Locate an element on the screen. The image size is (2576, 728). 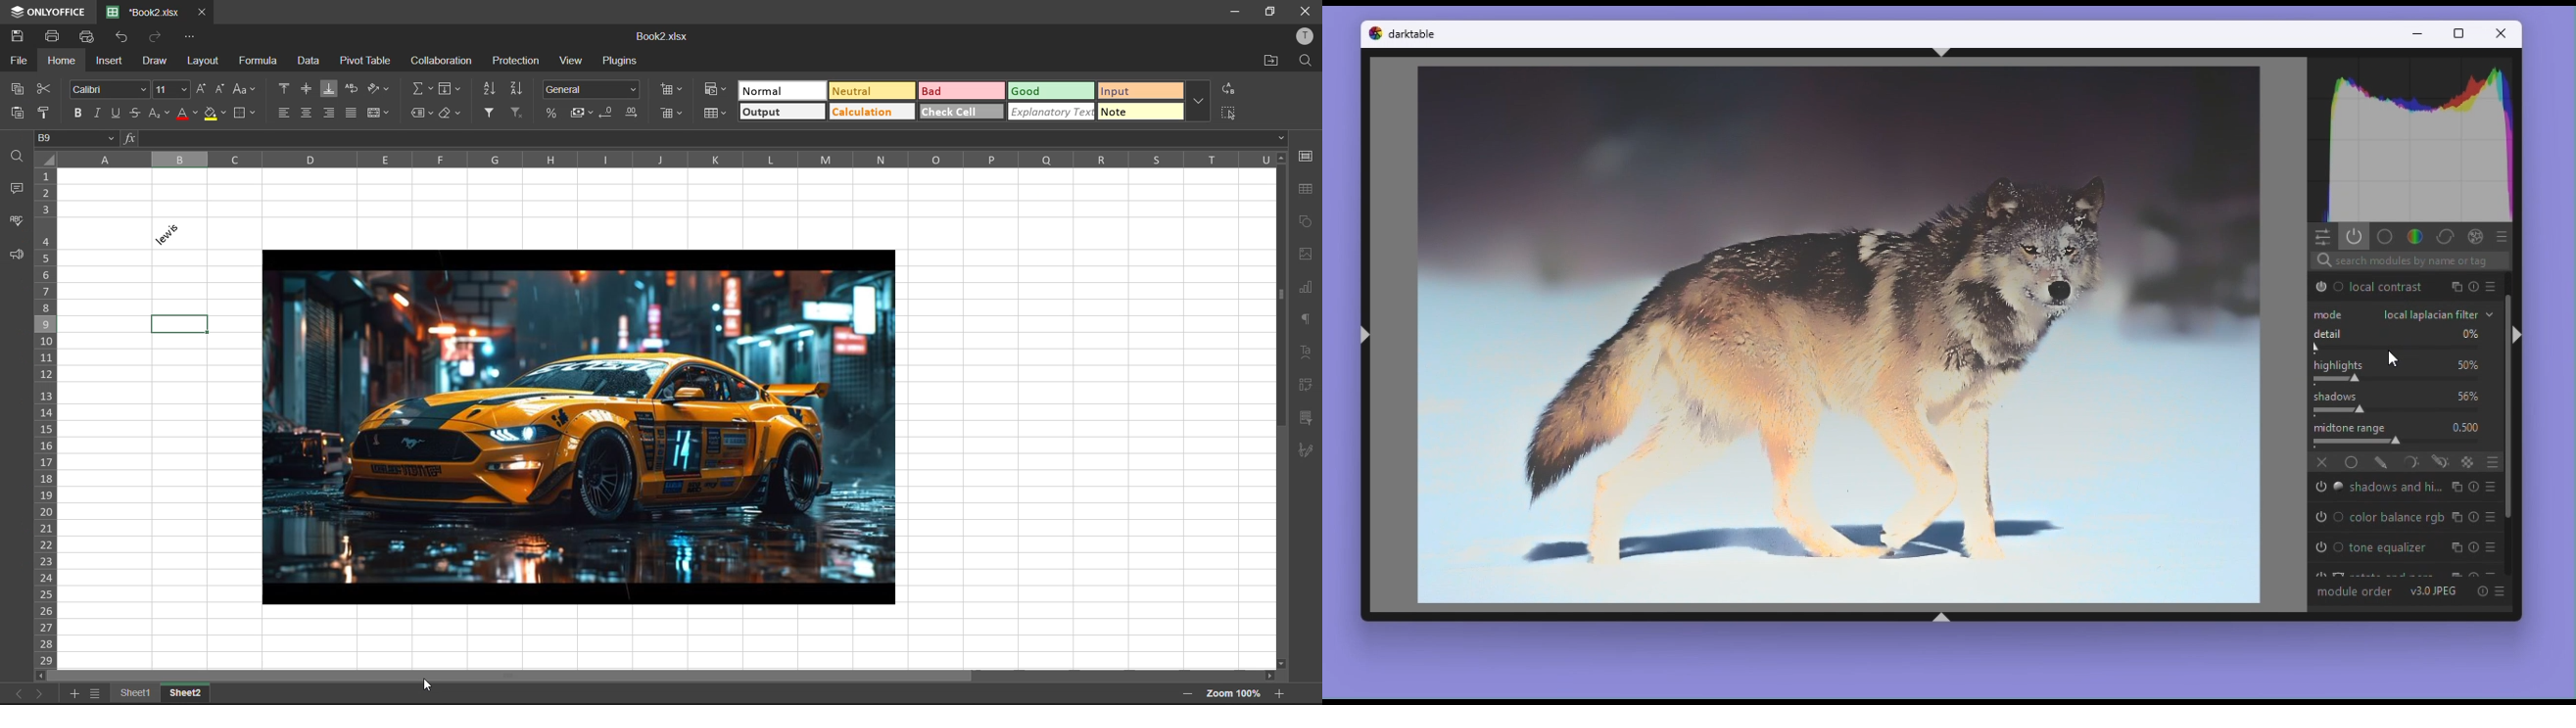
layout is located at coordinates (205, 61).